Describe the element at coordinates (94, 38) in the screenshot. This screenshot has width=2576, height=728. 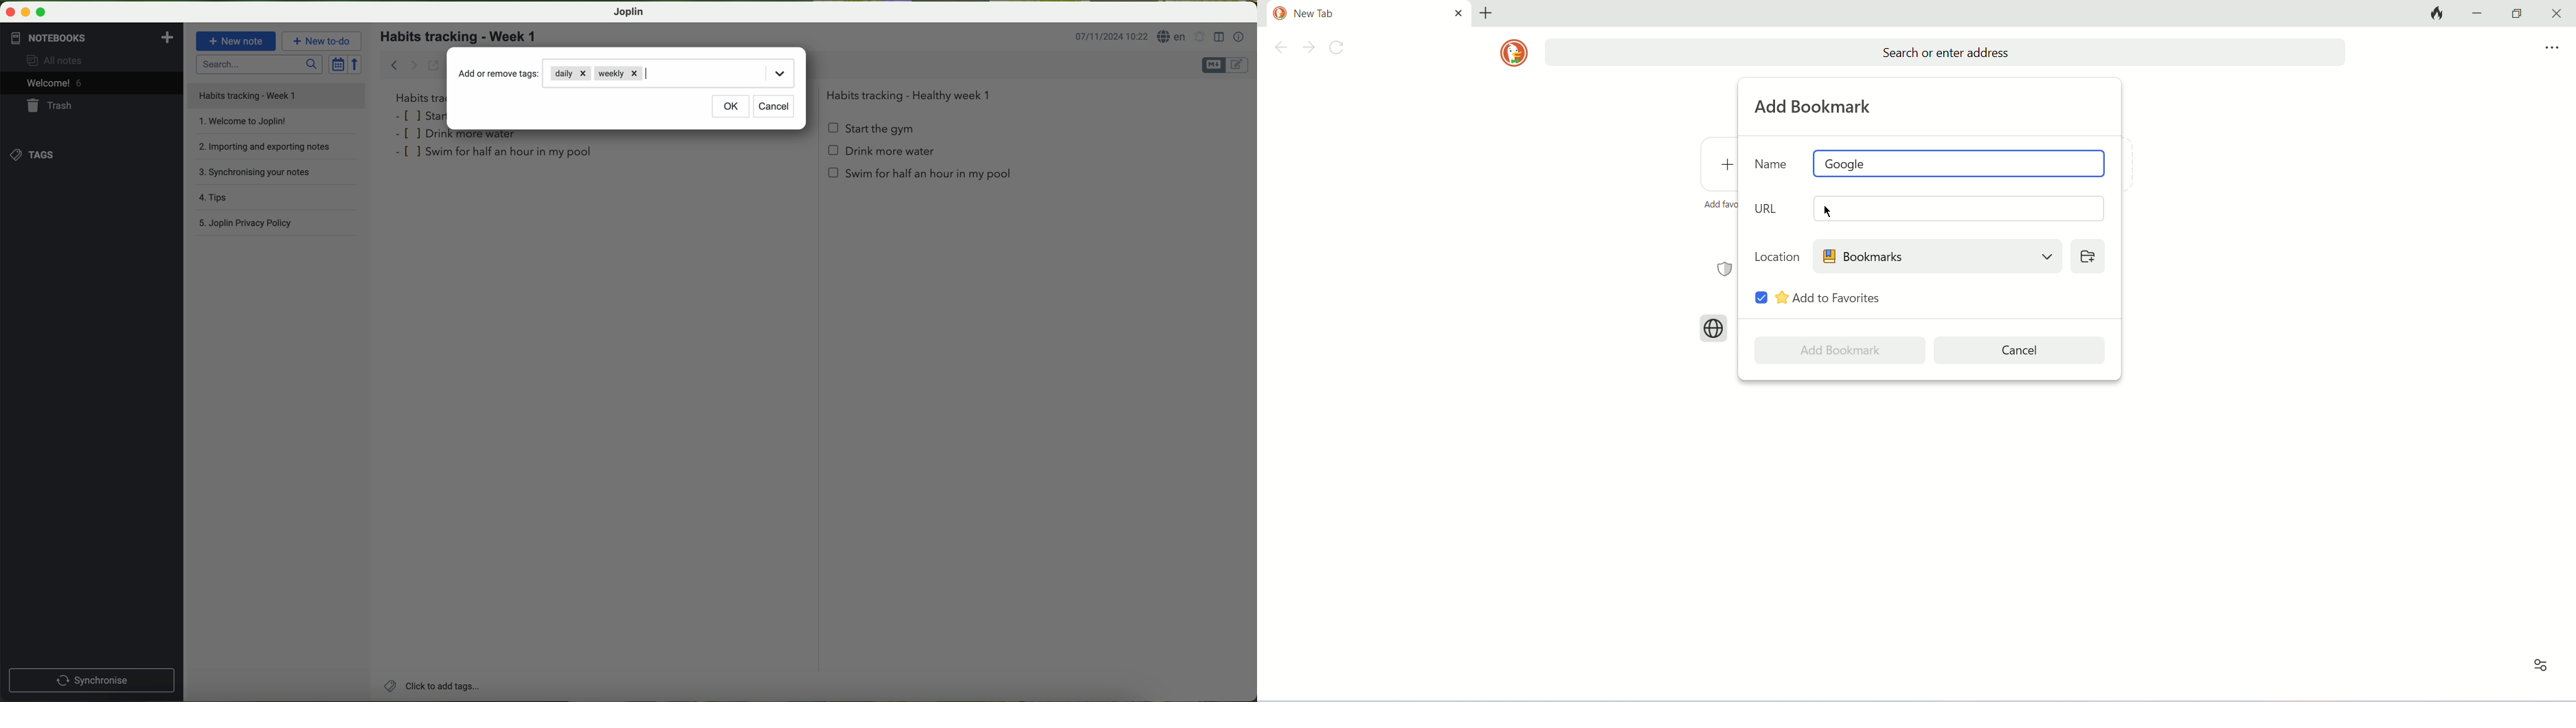
I see `notebooks tab` at that location.